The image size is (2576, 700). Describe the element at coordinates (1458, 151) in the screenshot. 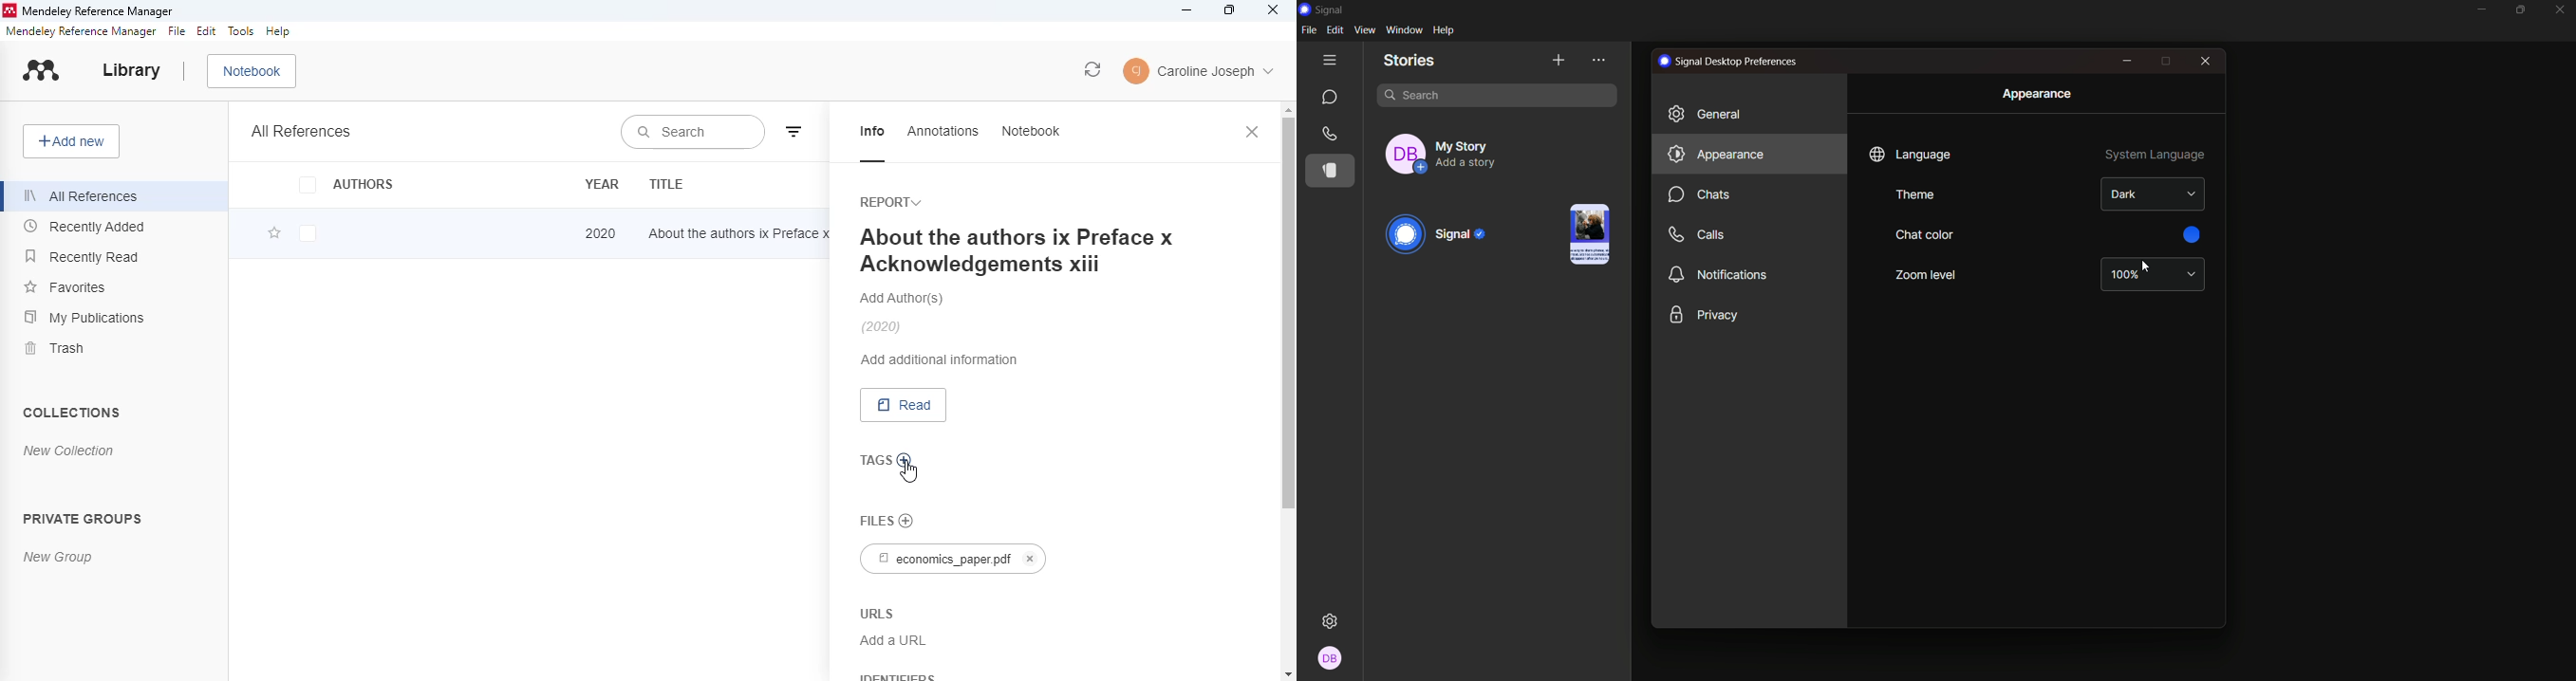

I see `my story` at that location.